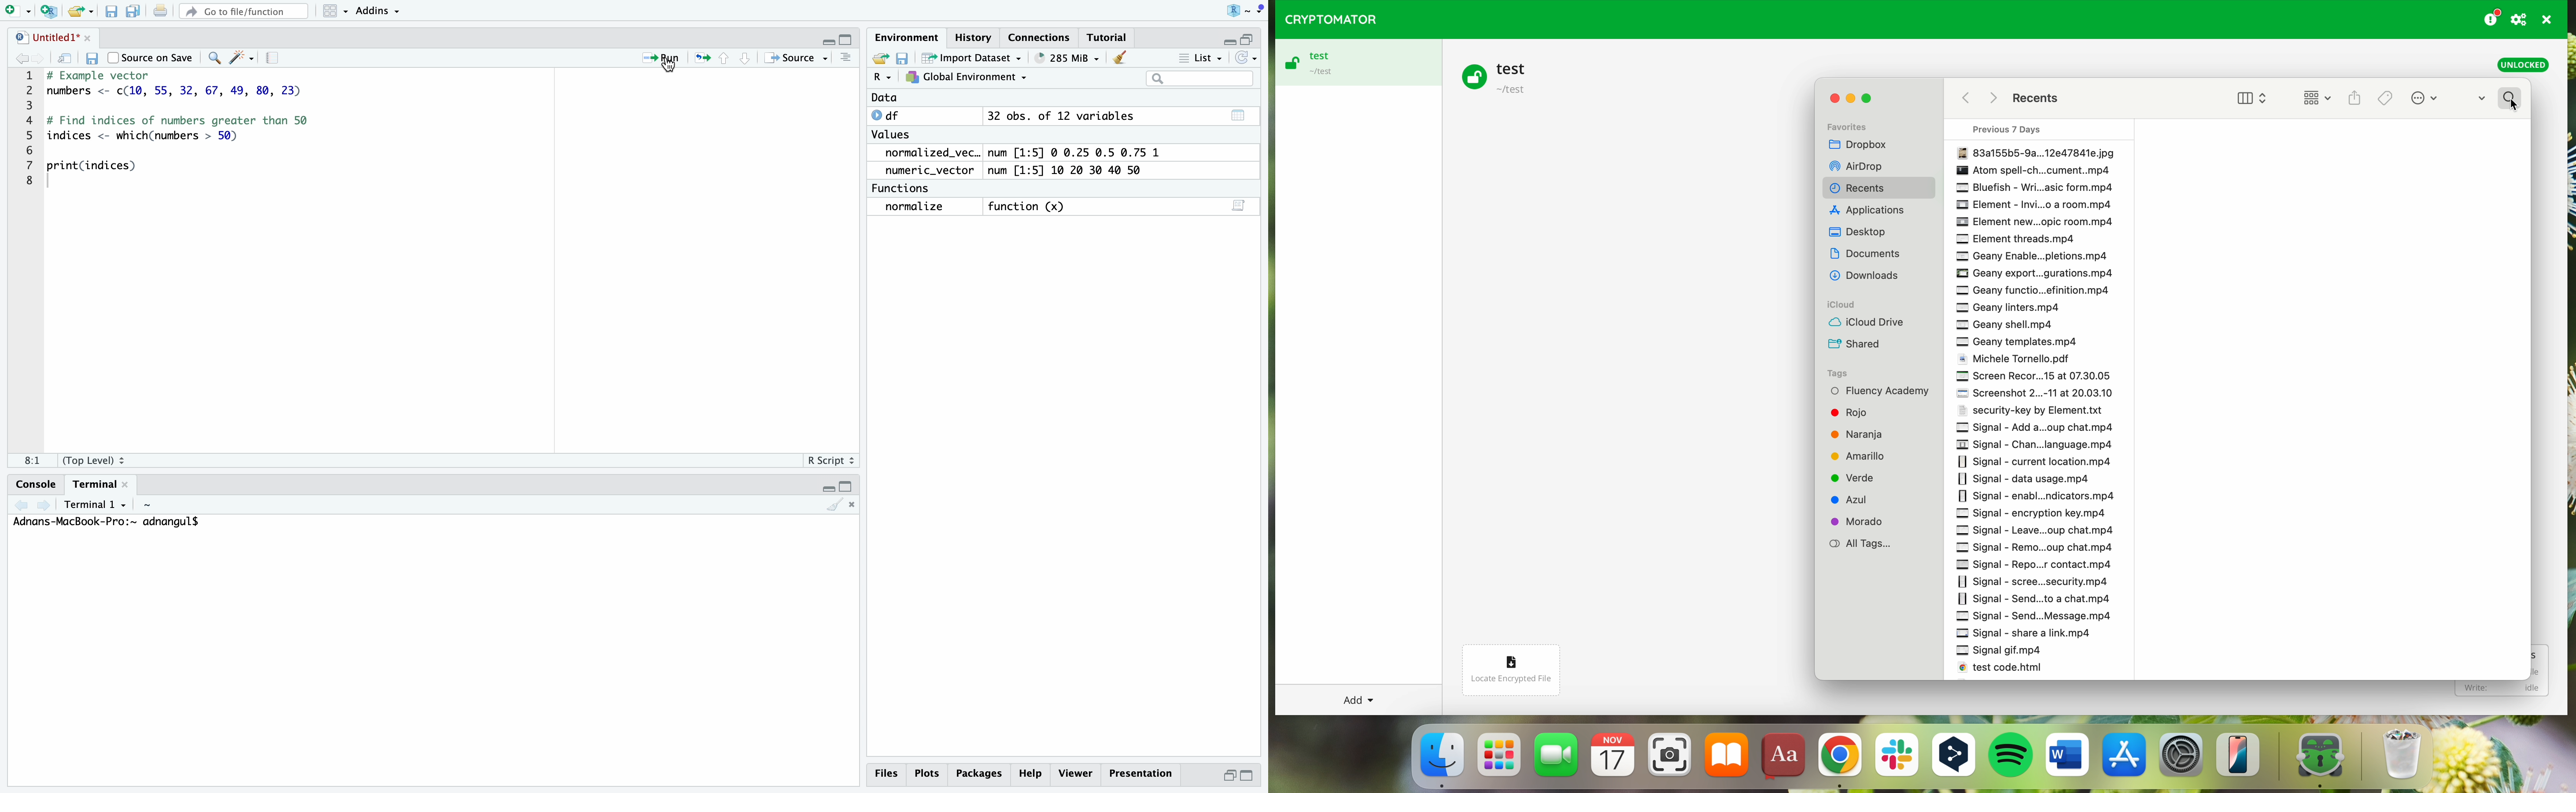 The width and height of the screenshot is (2576, 812). I want to click on connection, so click(1043, 37).